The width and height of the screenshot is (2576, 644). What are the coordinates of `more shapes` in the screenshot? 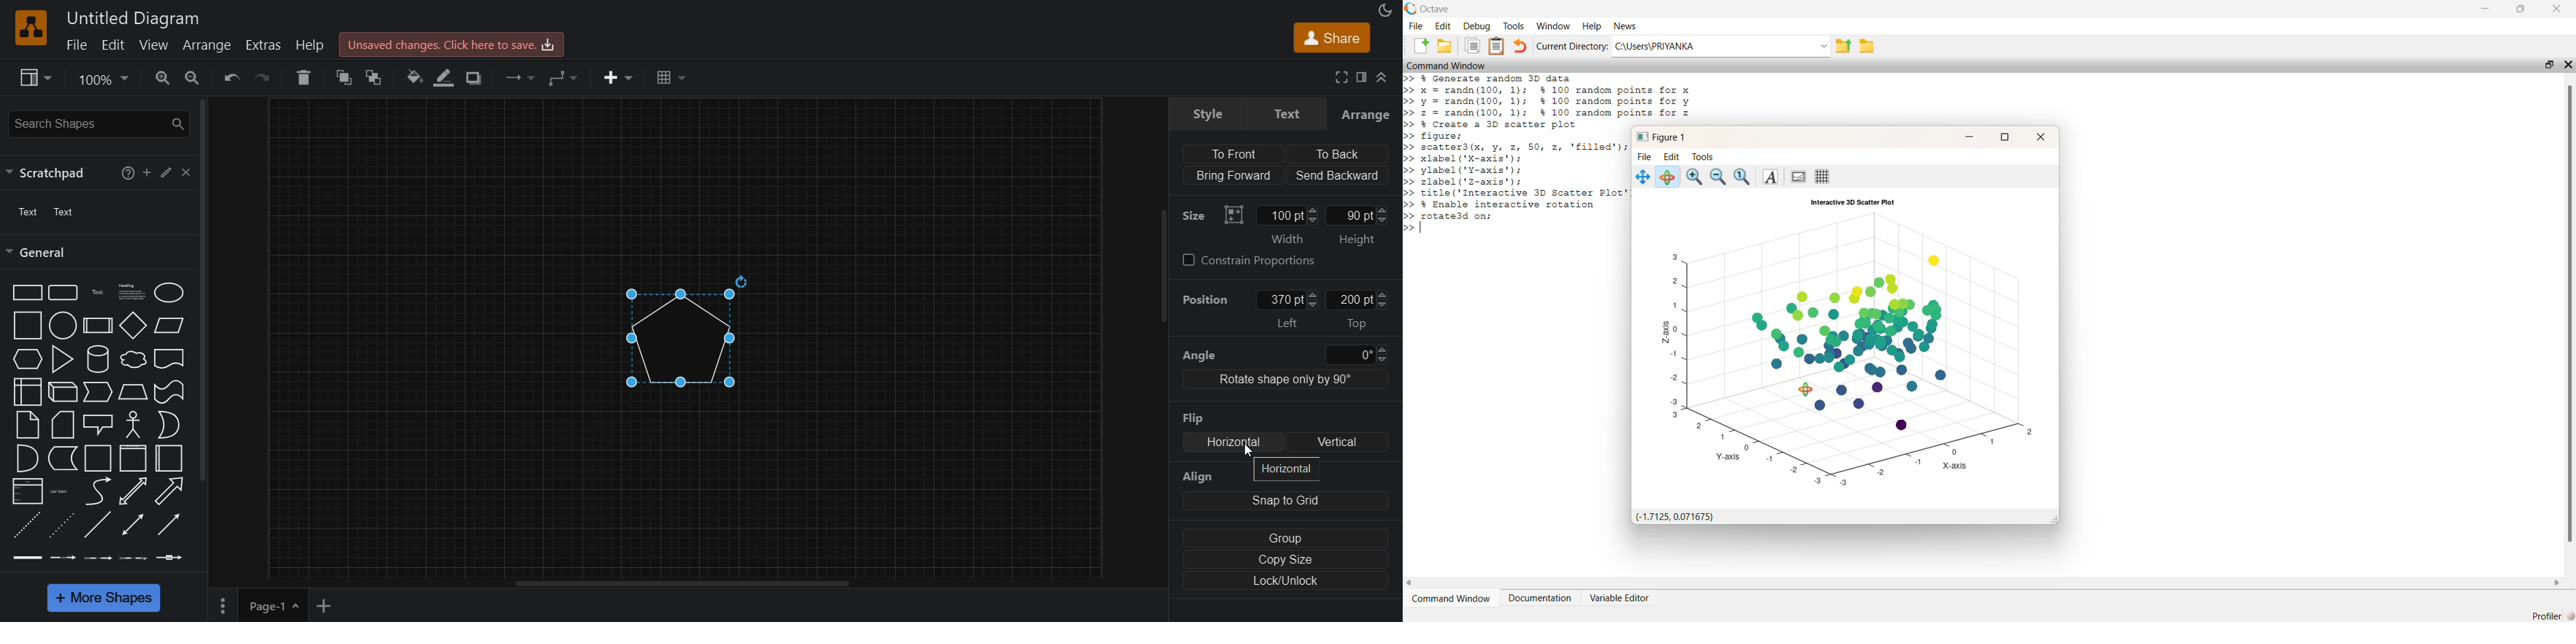 It's located at (104, 598).